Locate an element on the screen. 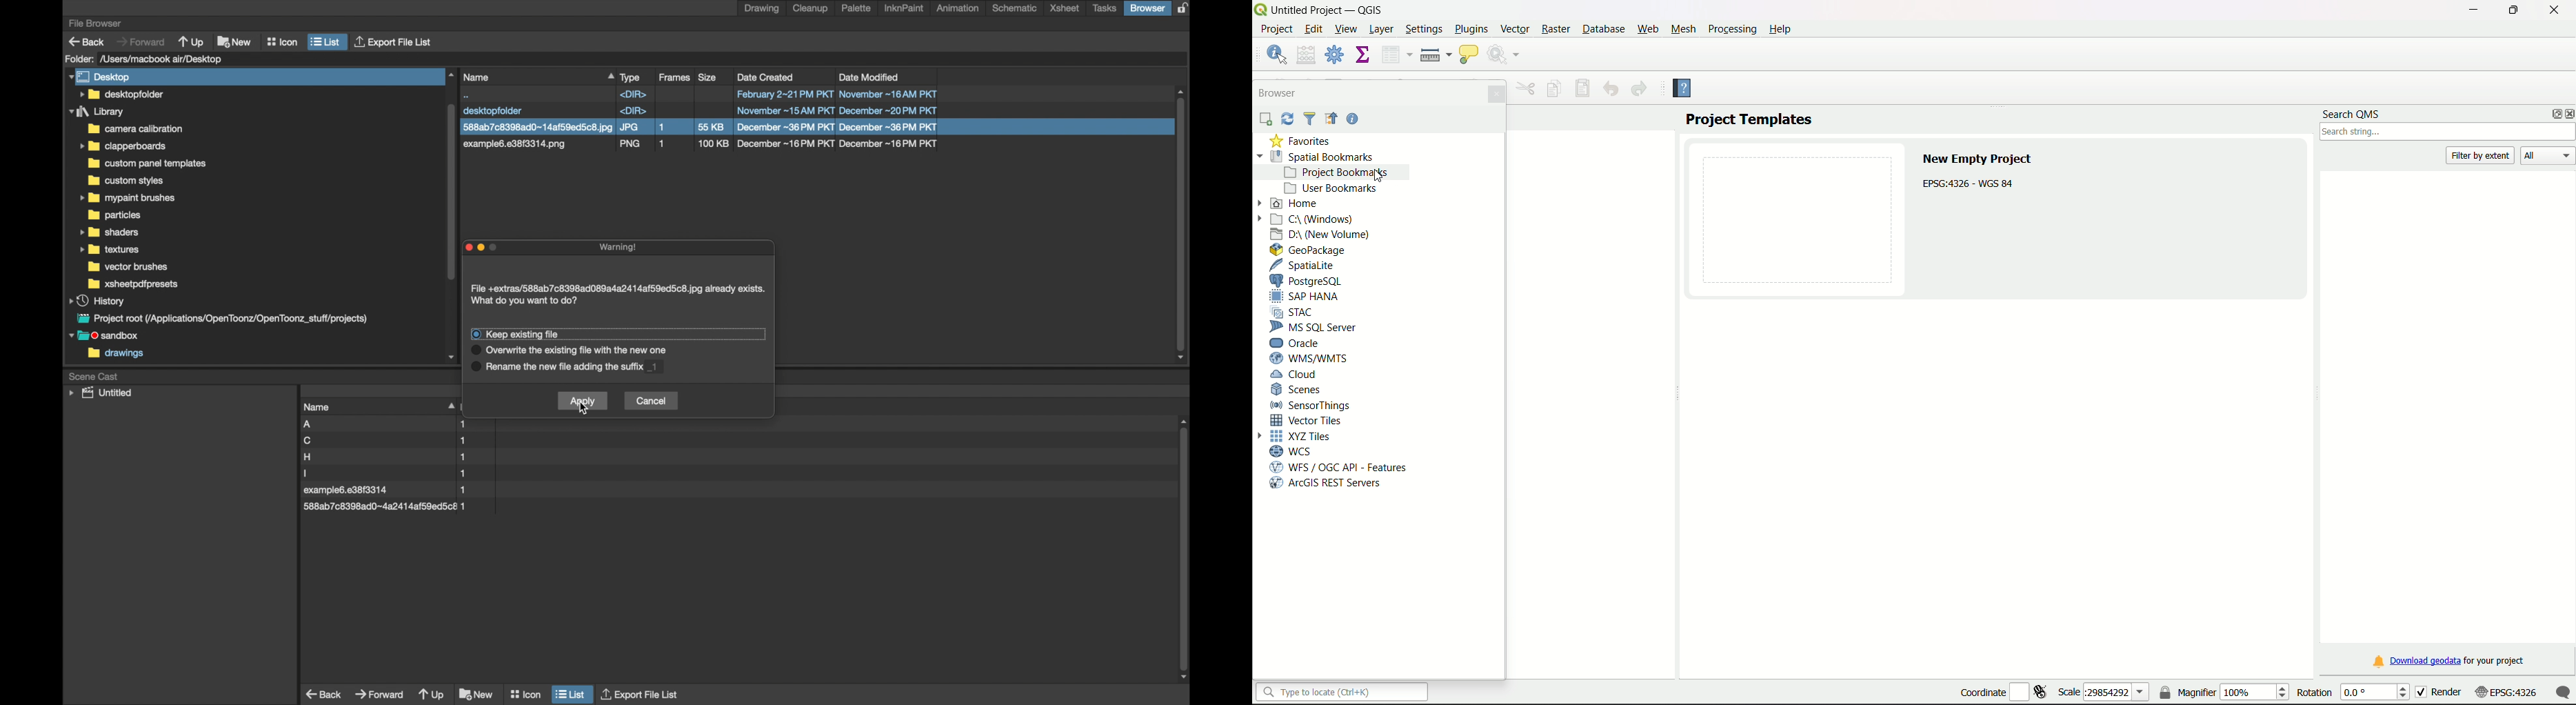 The width and height of the screenshot is (2576, 728). edit is located at coordinates (1314, 28).